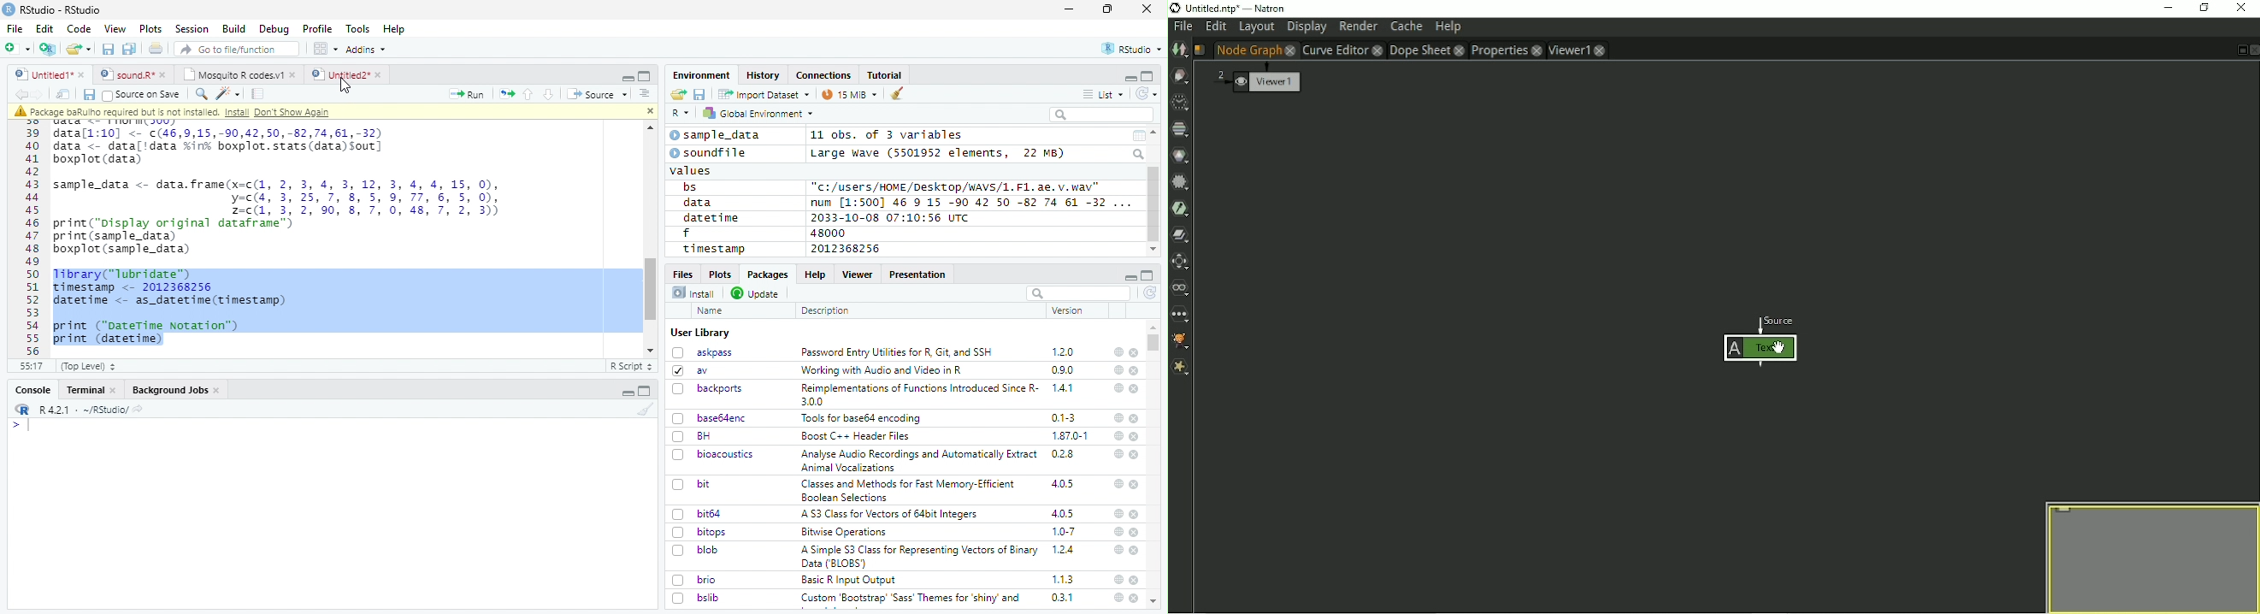 The width and height of the screenshot is (2268, 616). What do you see at coordinates (918, 275) in the screenshot?
I see `Presentation` at bounding box center [918, 275].